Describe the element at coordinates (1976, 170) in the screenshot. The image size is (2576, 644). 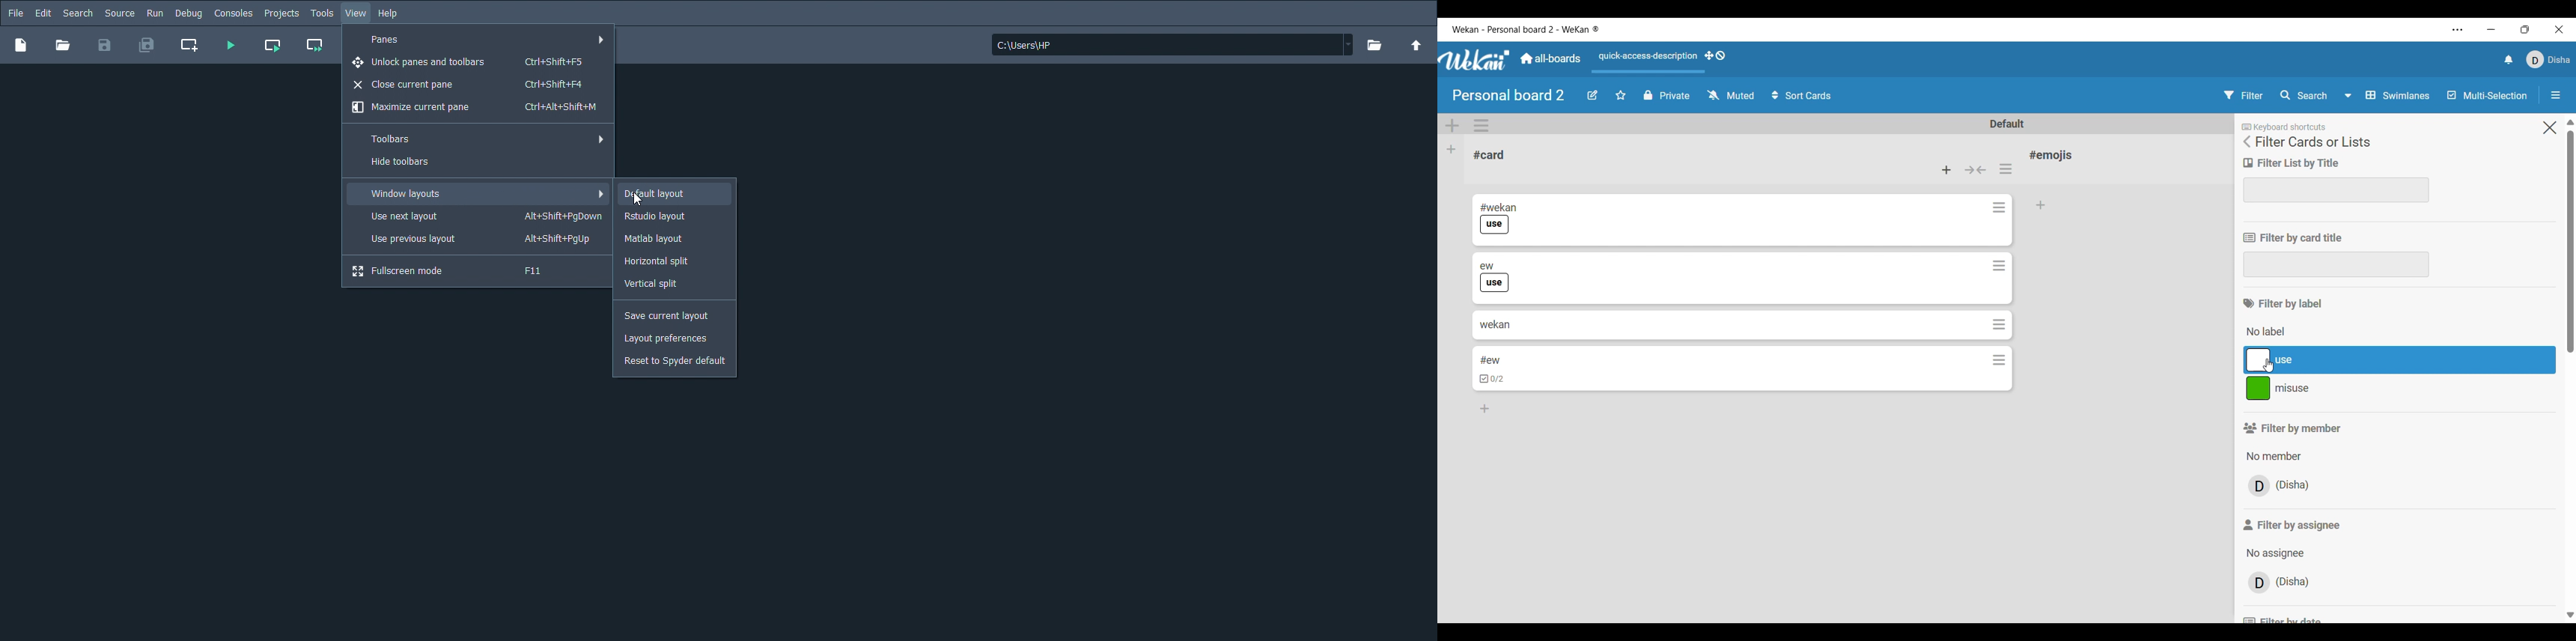
I see `Collapse` at that location.